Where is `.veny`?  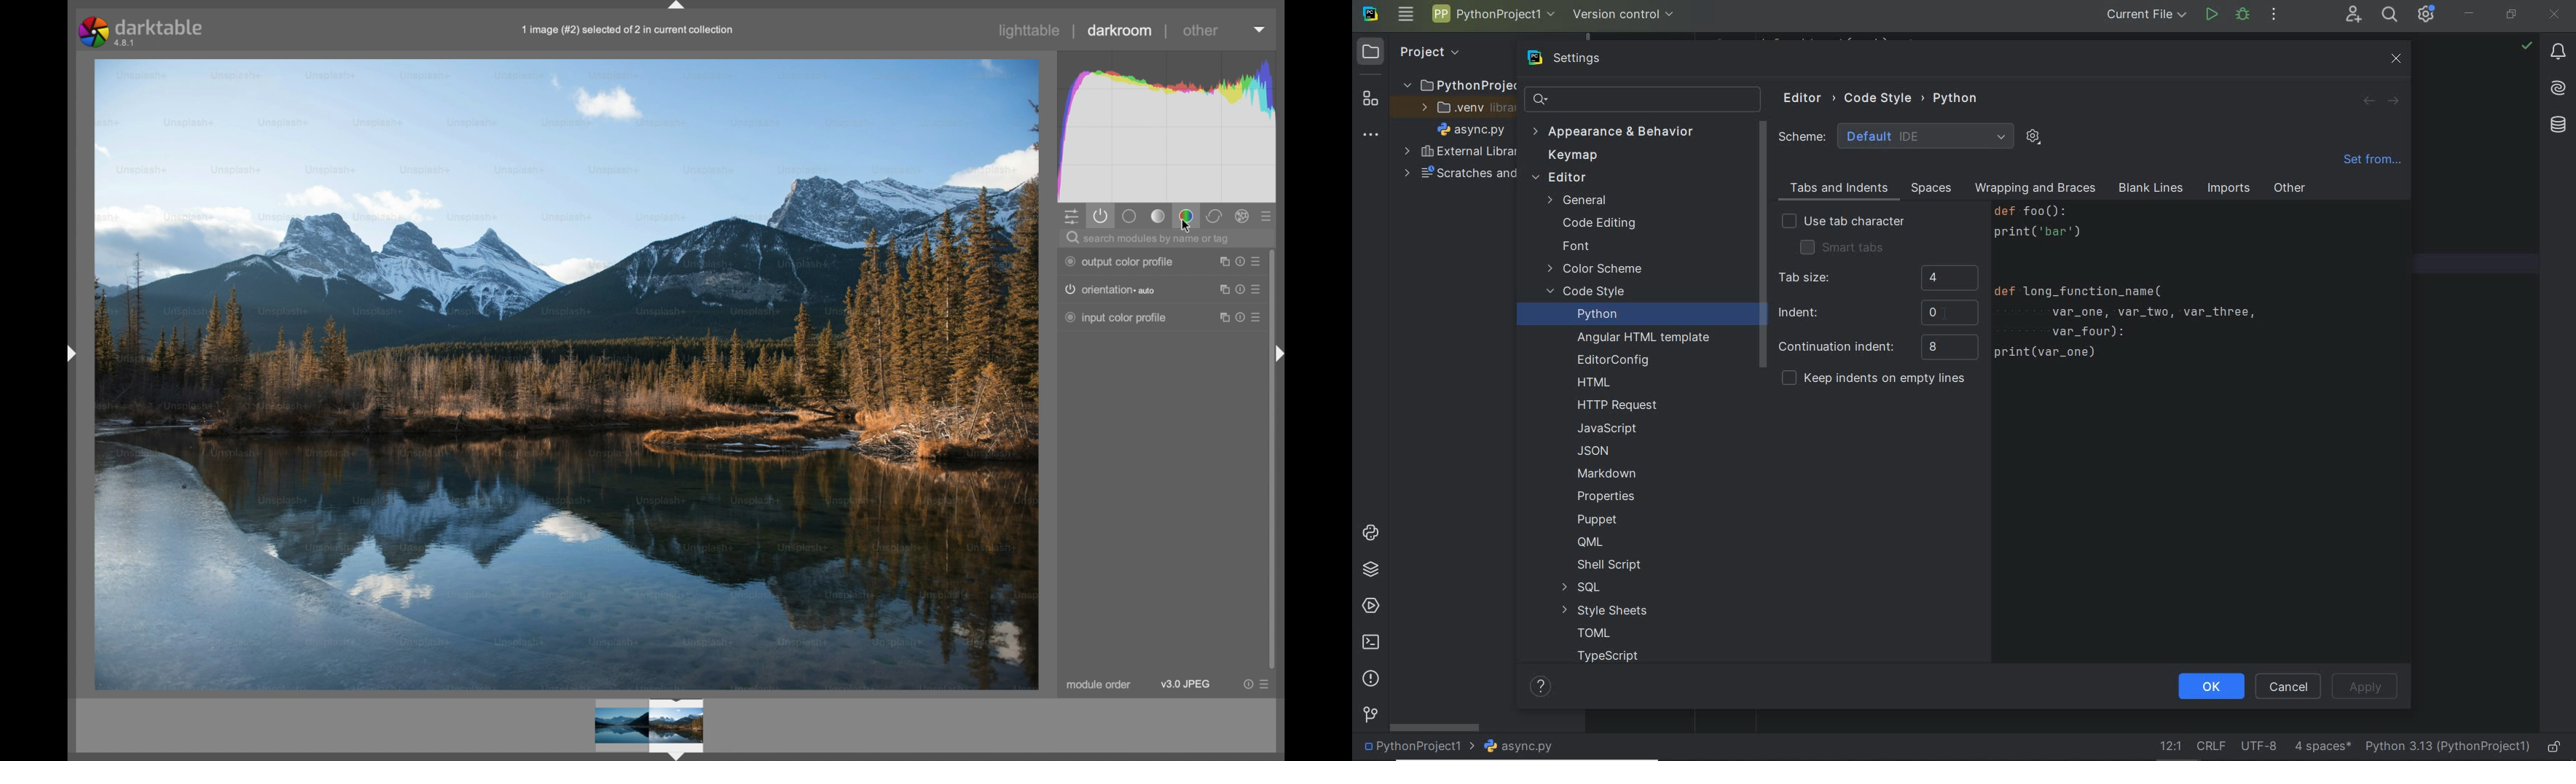 .veny is located at coordinates (1462, 108).